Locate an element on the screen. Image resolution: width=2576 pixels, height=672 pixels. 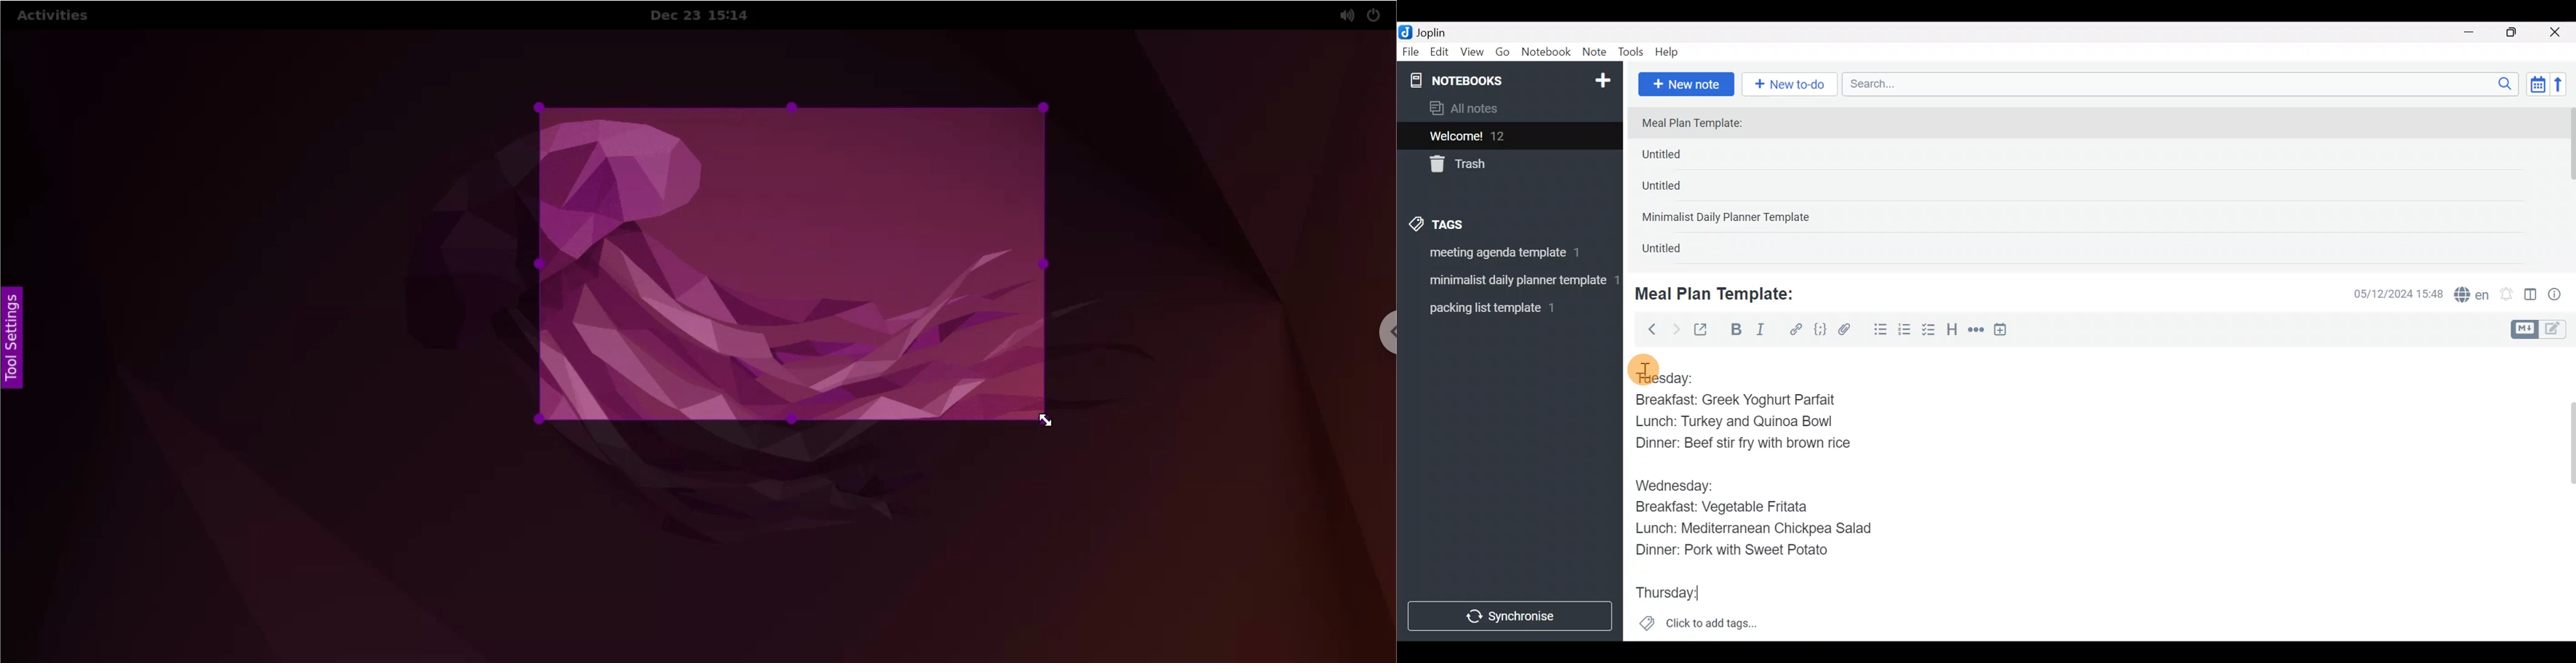
chrome options is located at coordinates (1376, 331).